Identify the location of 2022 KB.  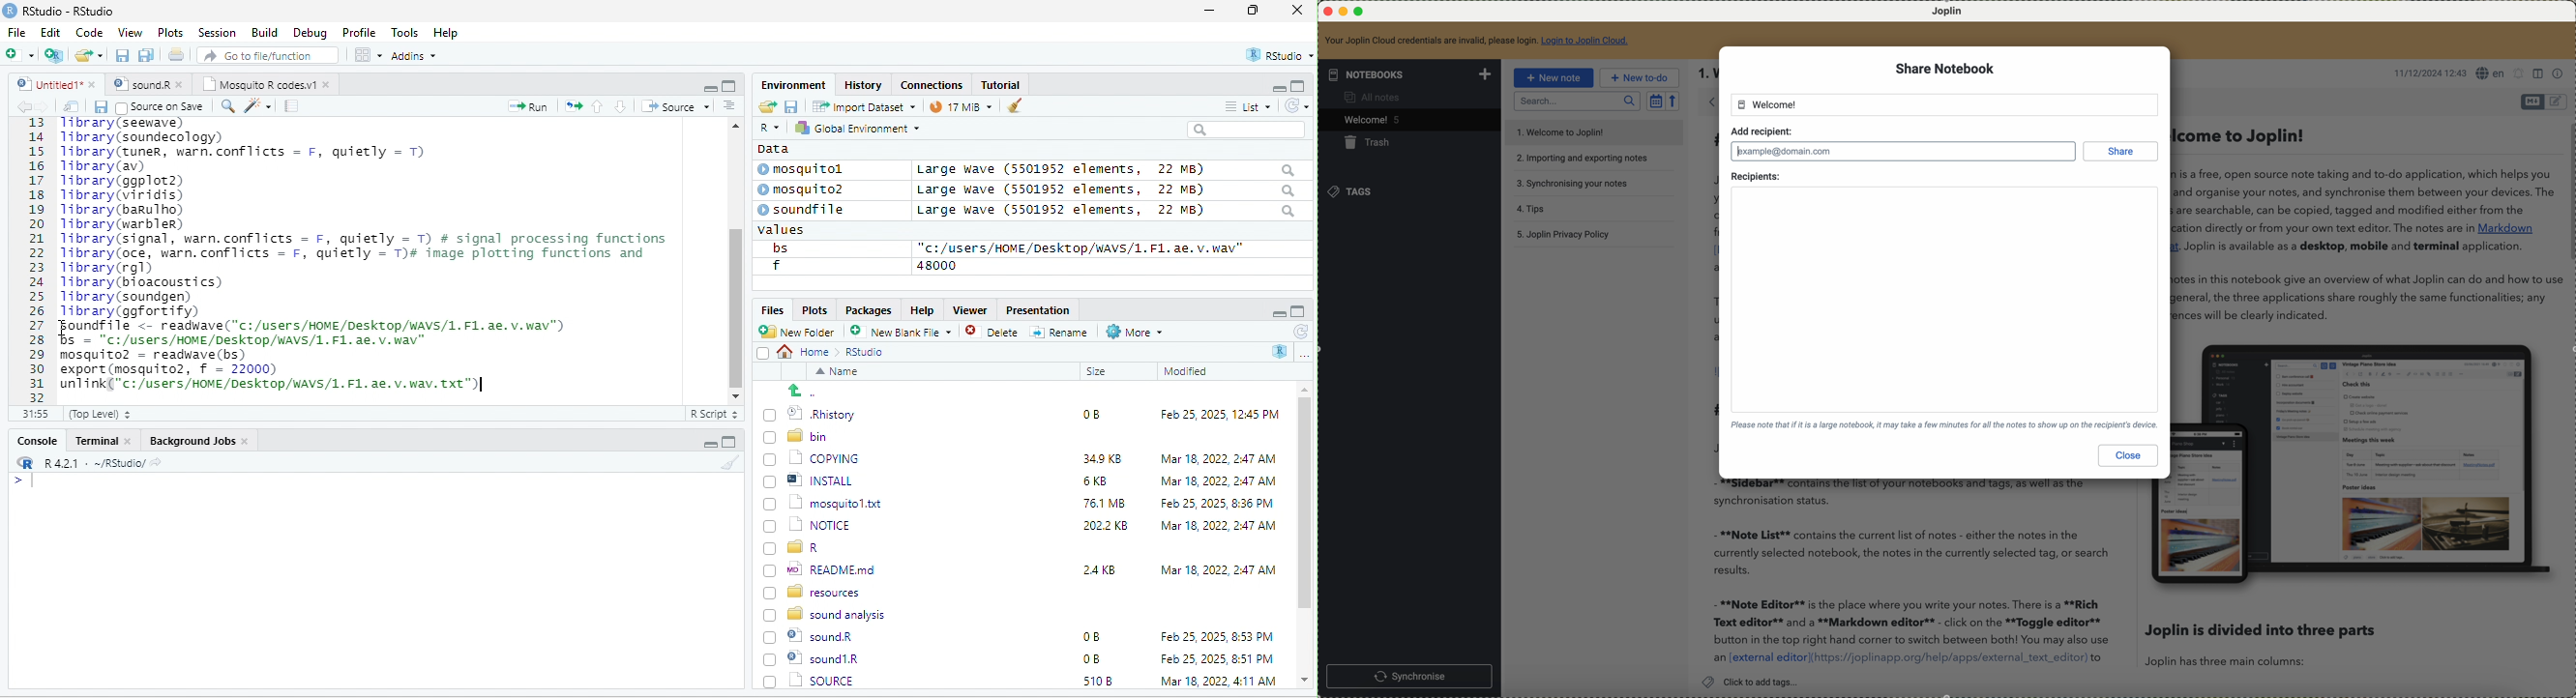
(1107, 527).